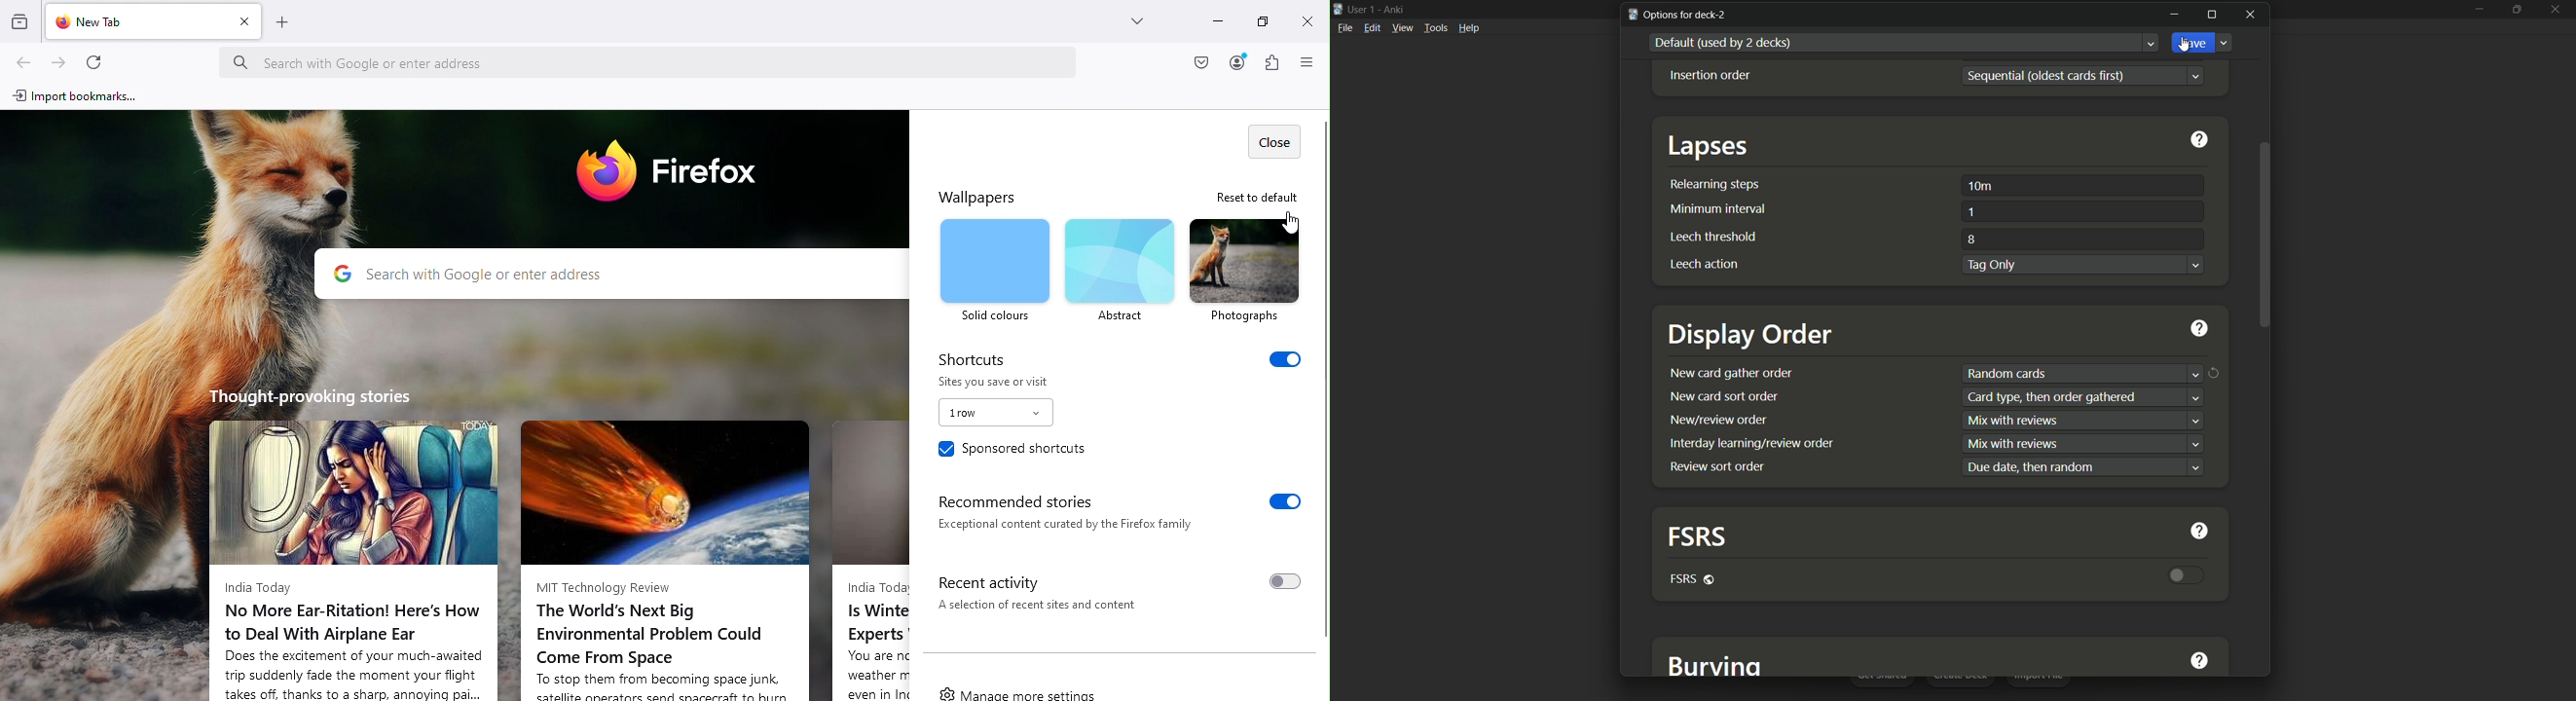  What do you see at coordinates (2033, 466) in the screenshot?
I see `text` at bounding box center [2033, 466].